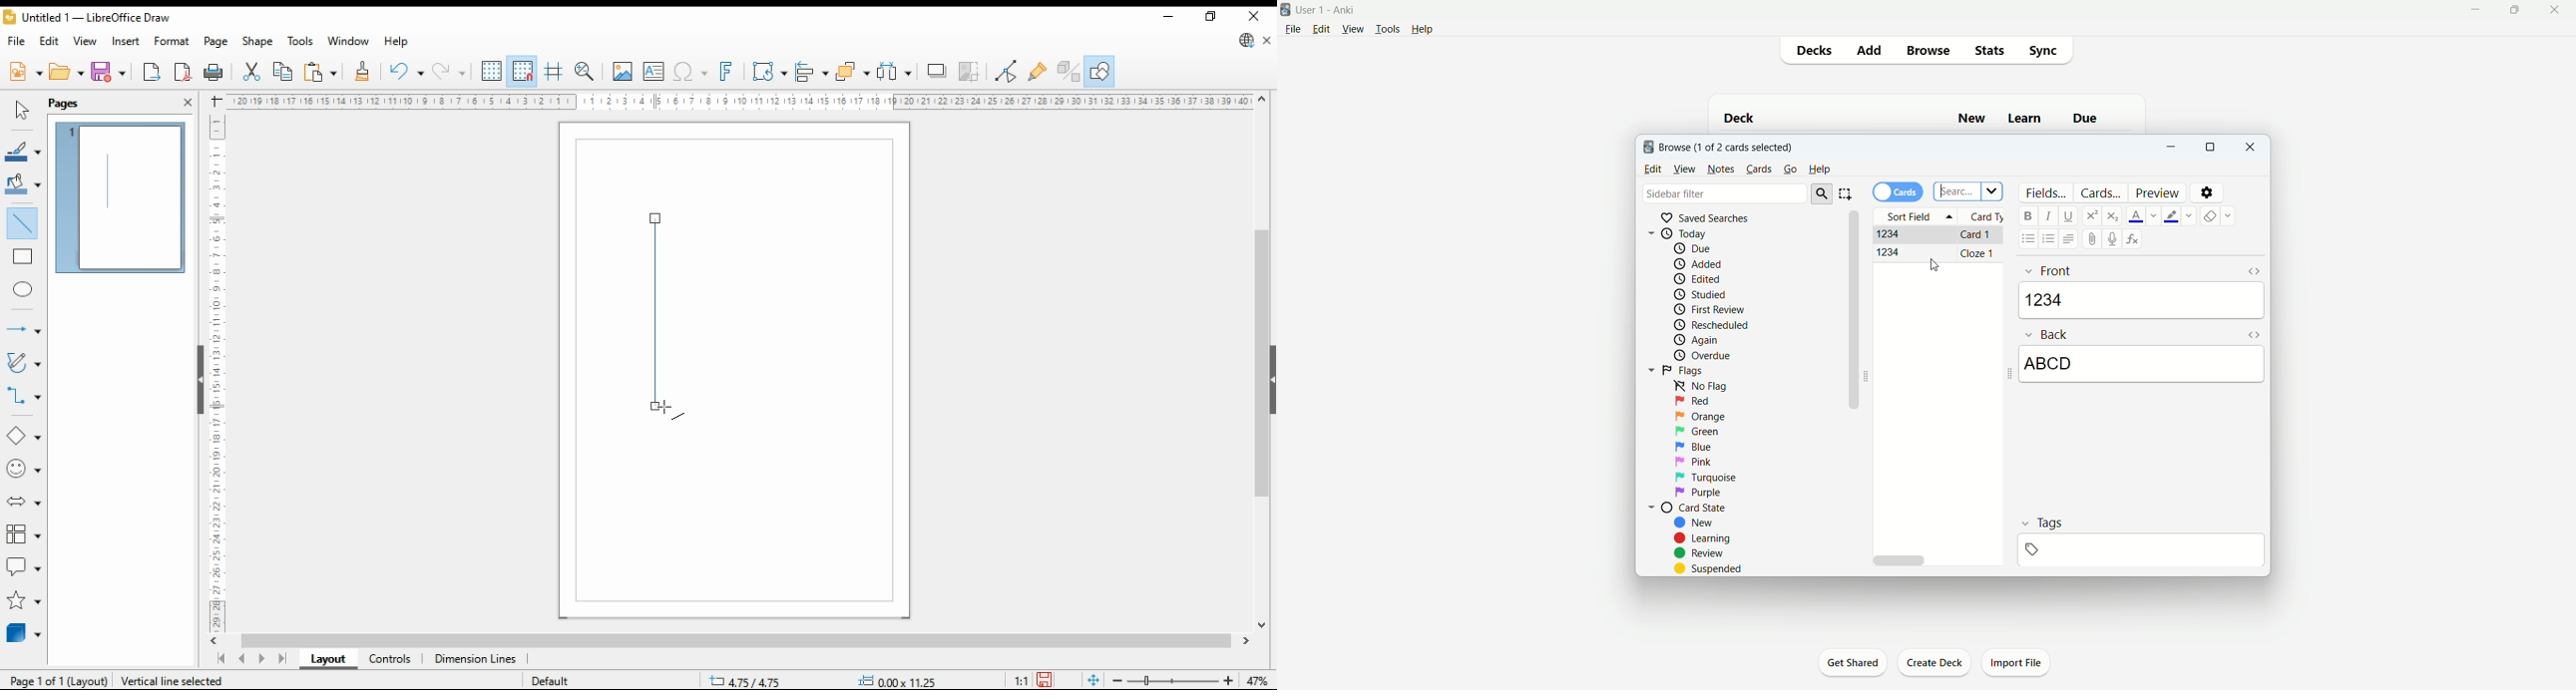  I want to click on browse, so click(1929, 50).